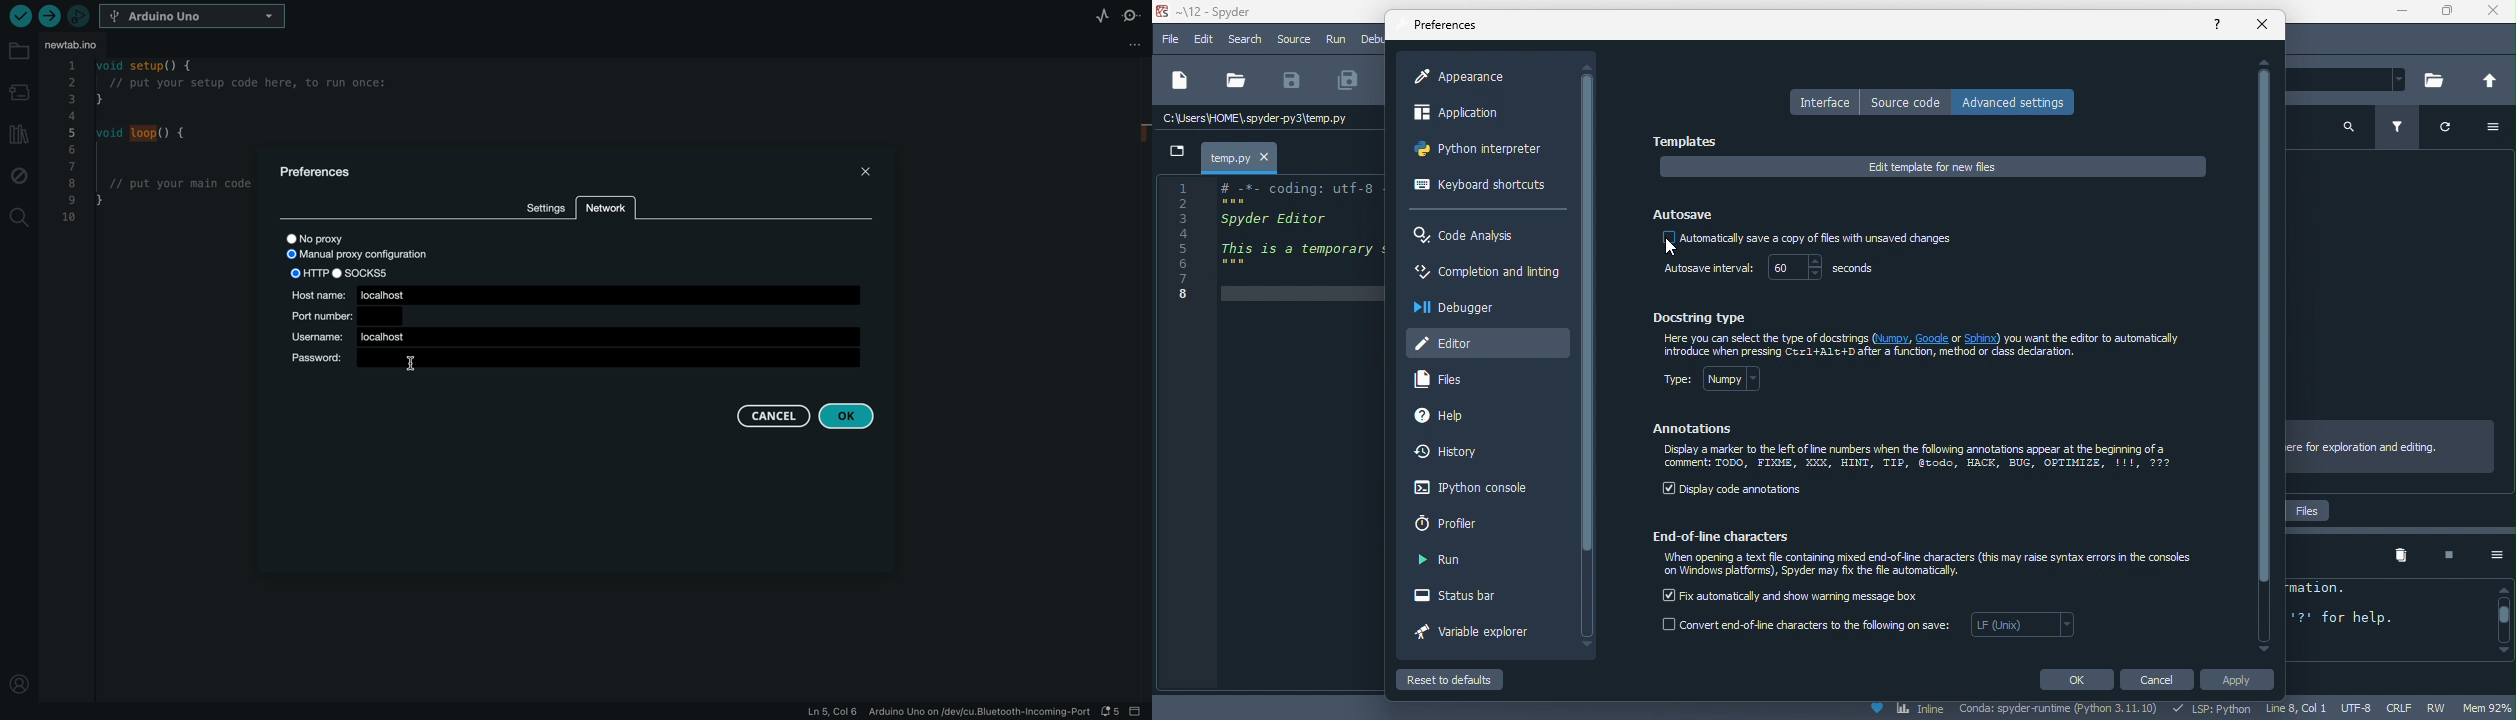  What do you see at coordinates (1928, 346) in the screenshot?
I see `docstring text` at bounding box center [1928, 346].